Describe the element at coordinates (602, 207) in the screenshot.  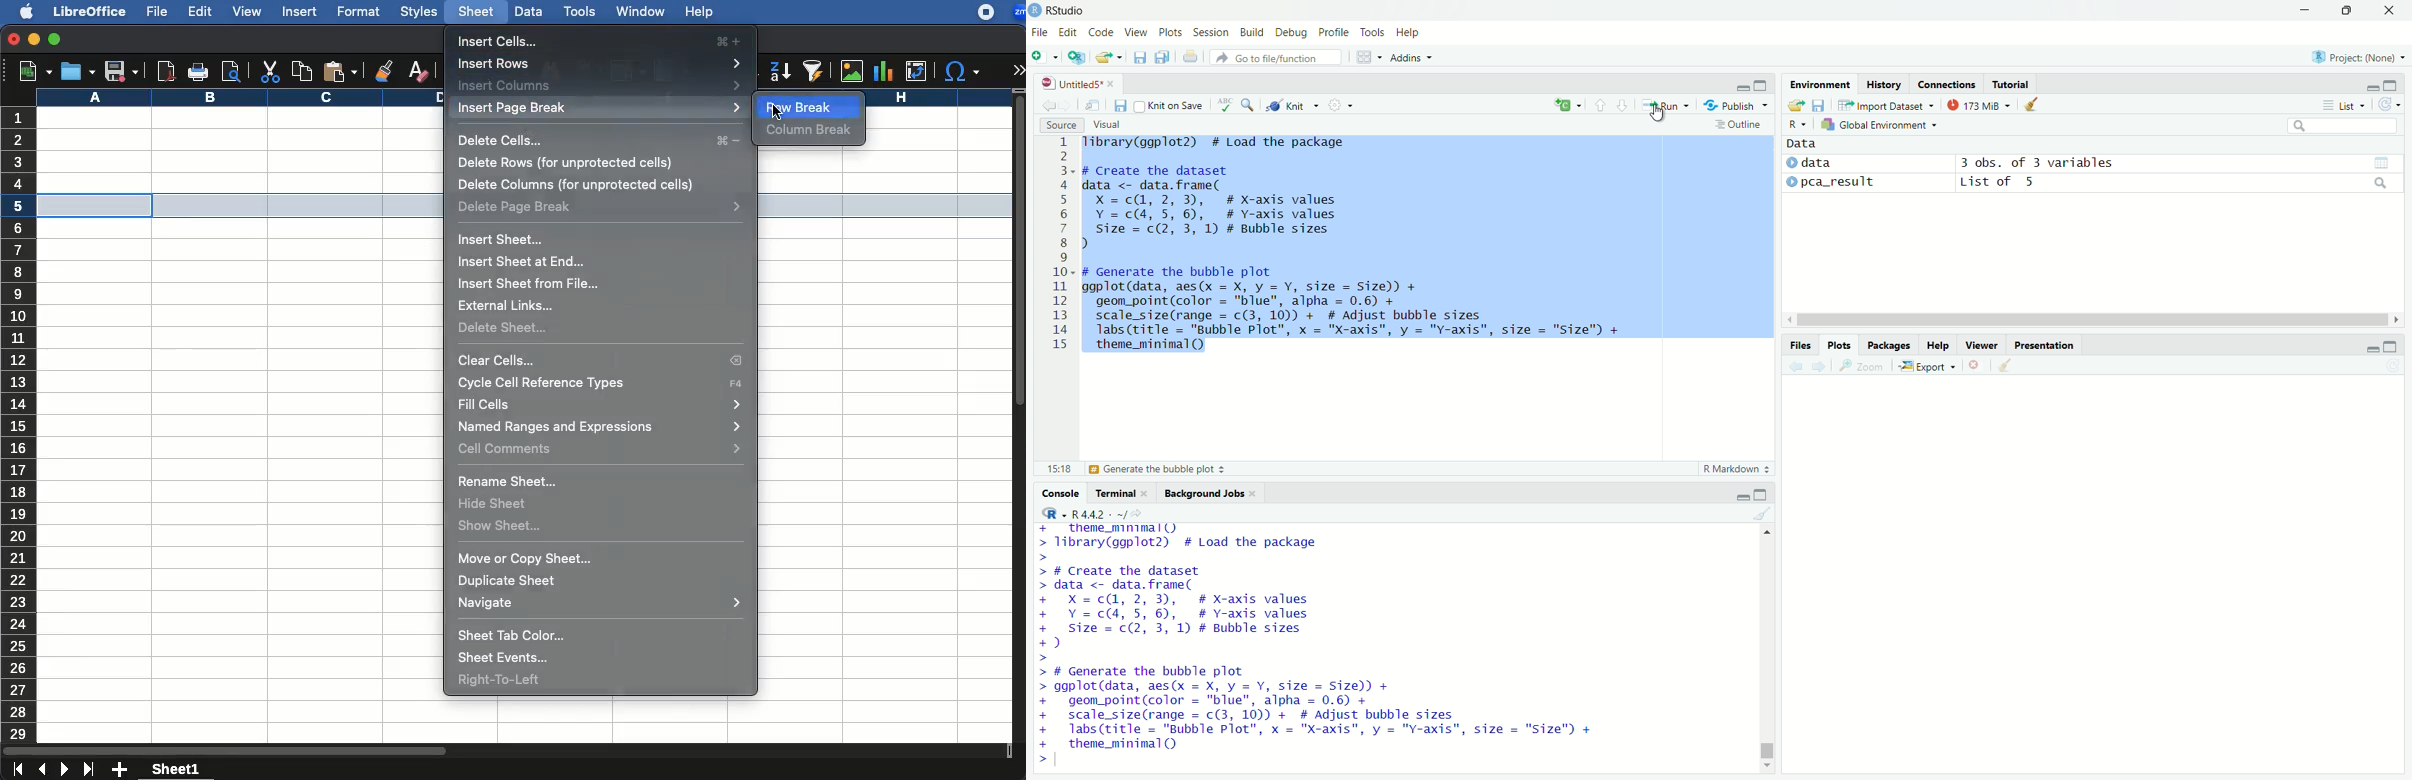
I see `delete page break` at that location.